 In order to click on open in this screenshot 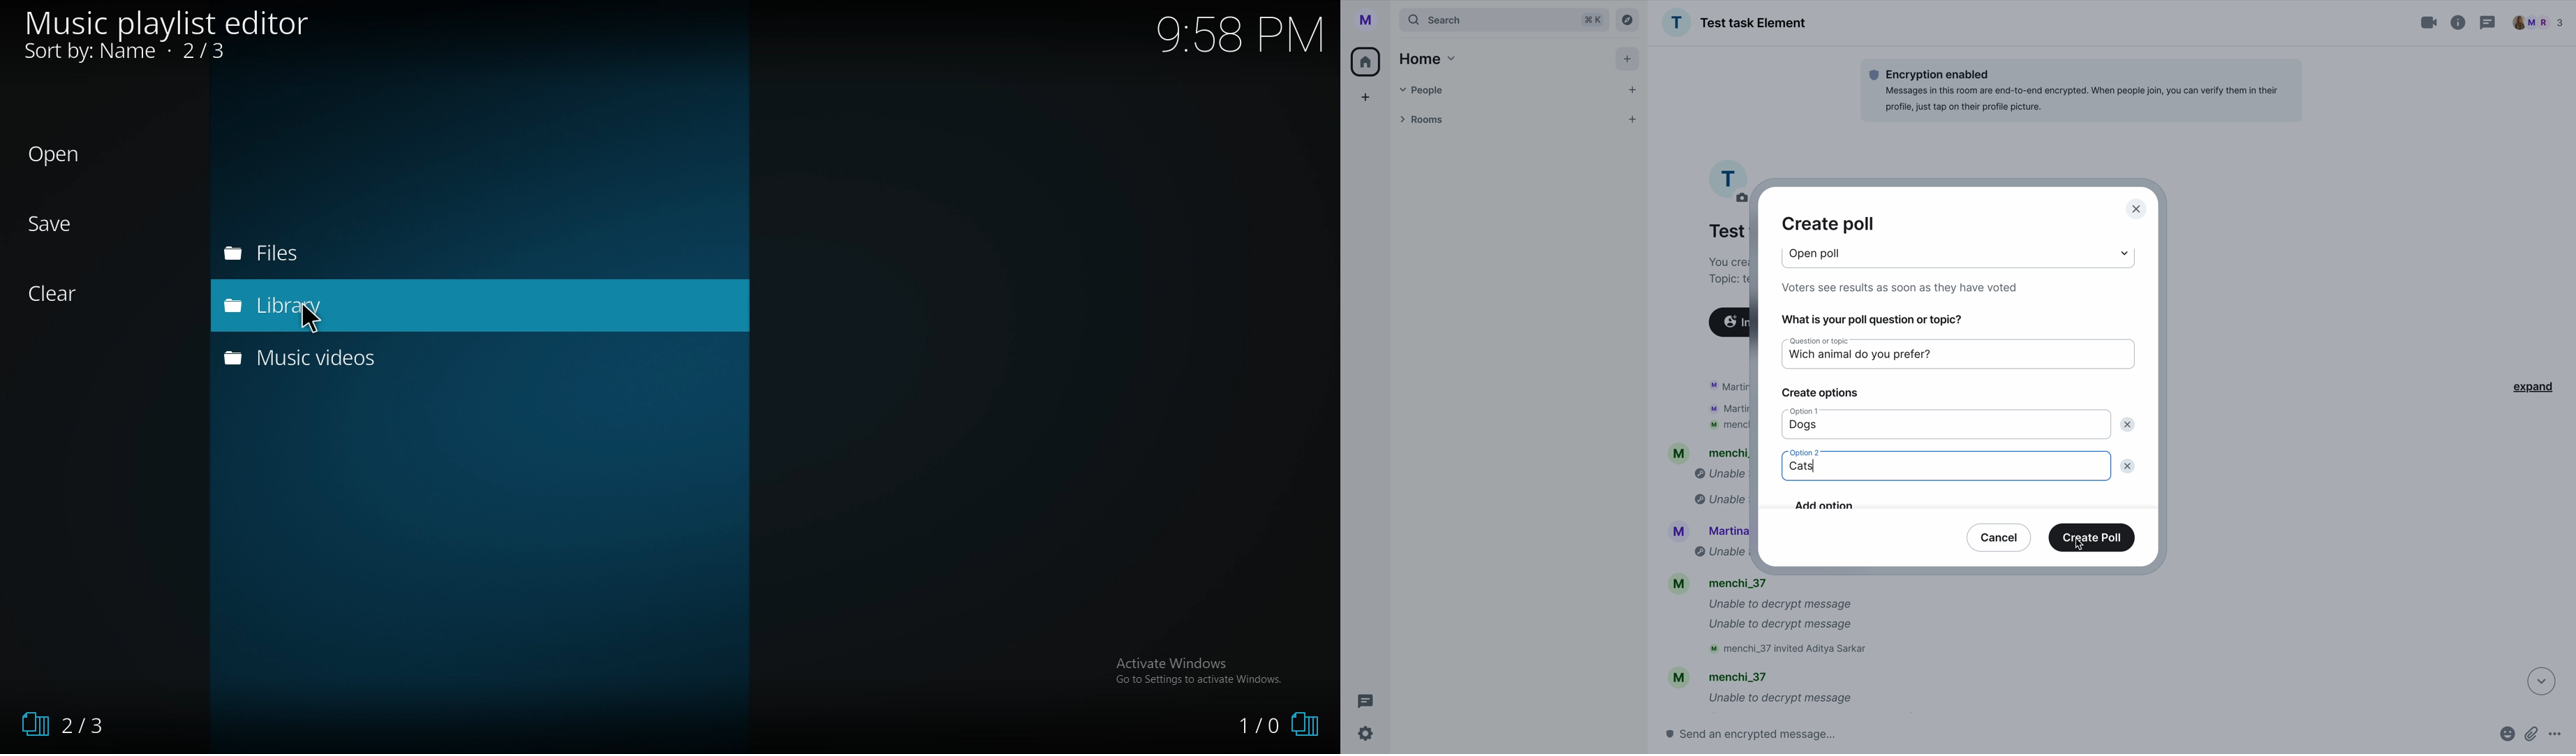, I will do `click(105, 152)`.